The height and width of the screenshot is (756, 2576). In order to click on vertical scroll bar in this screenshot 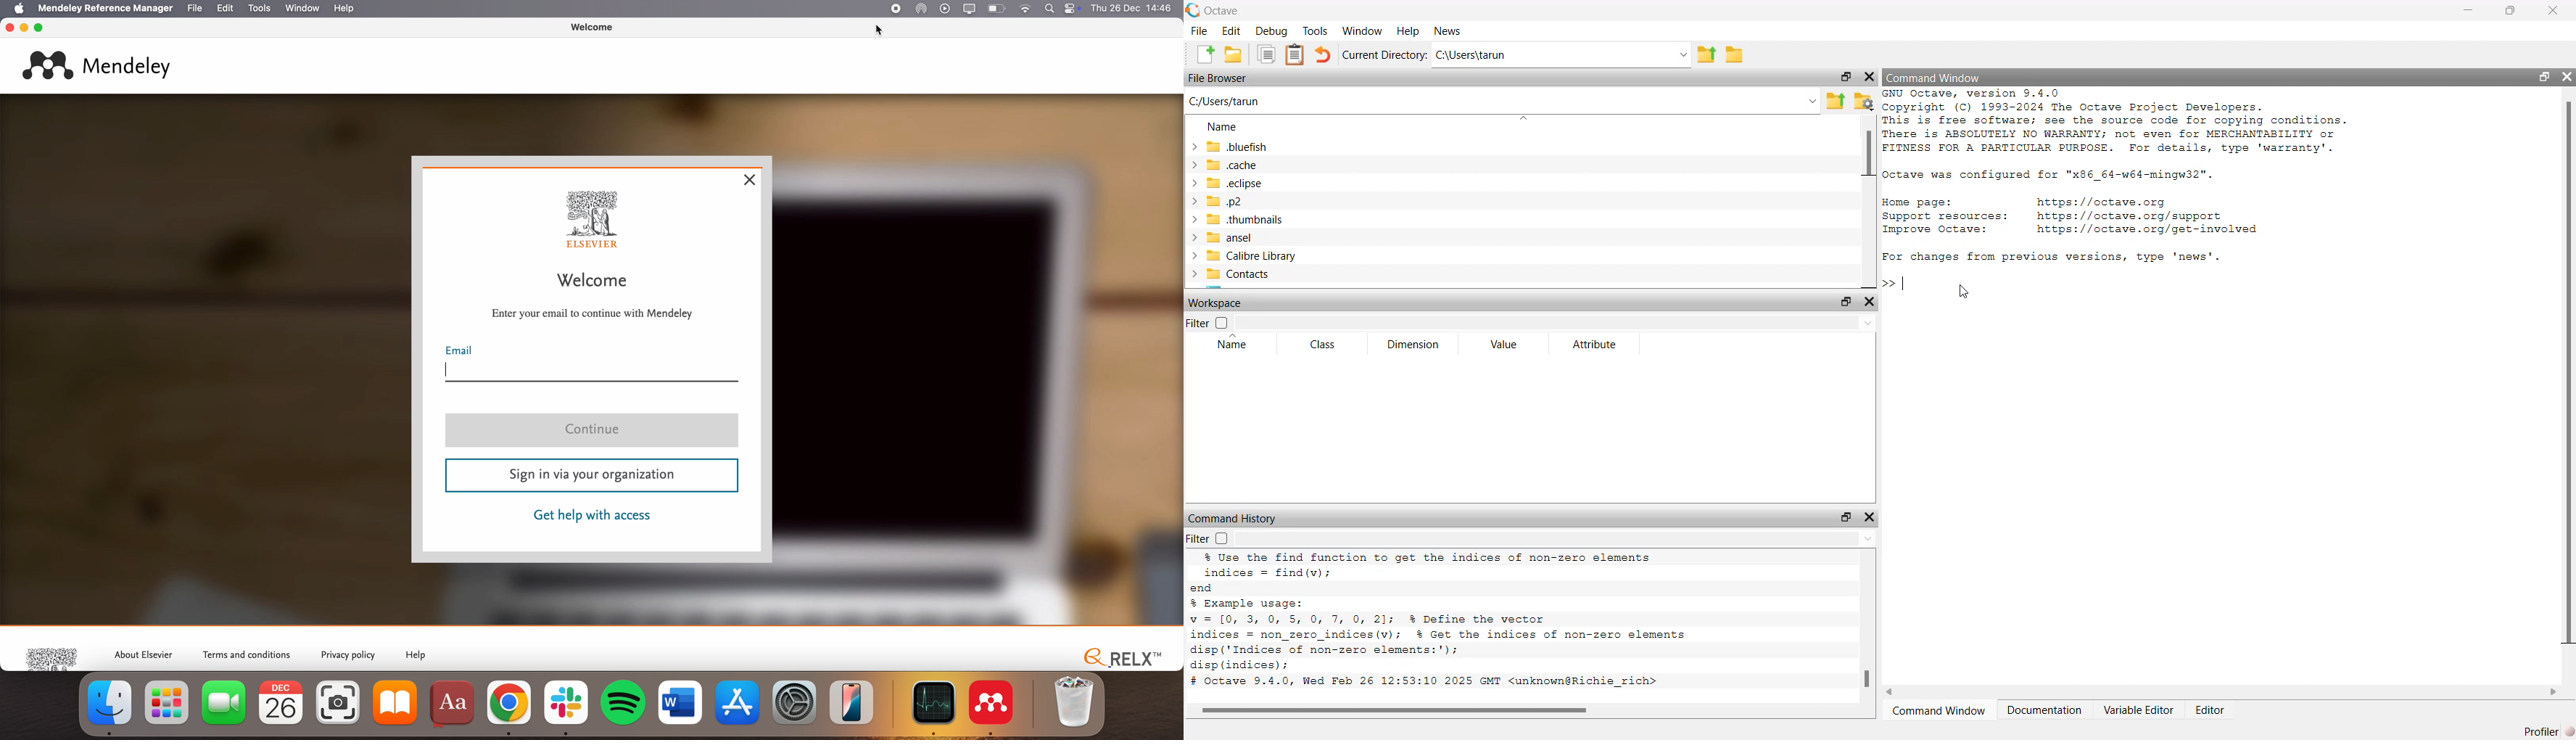, I will do `click(1865, 630)`.